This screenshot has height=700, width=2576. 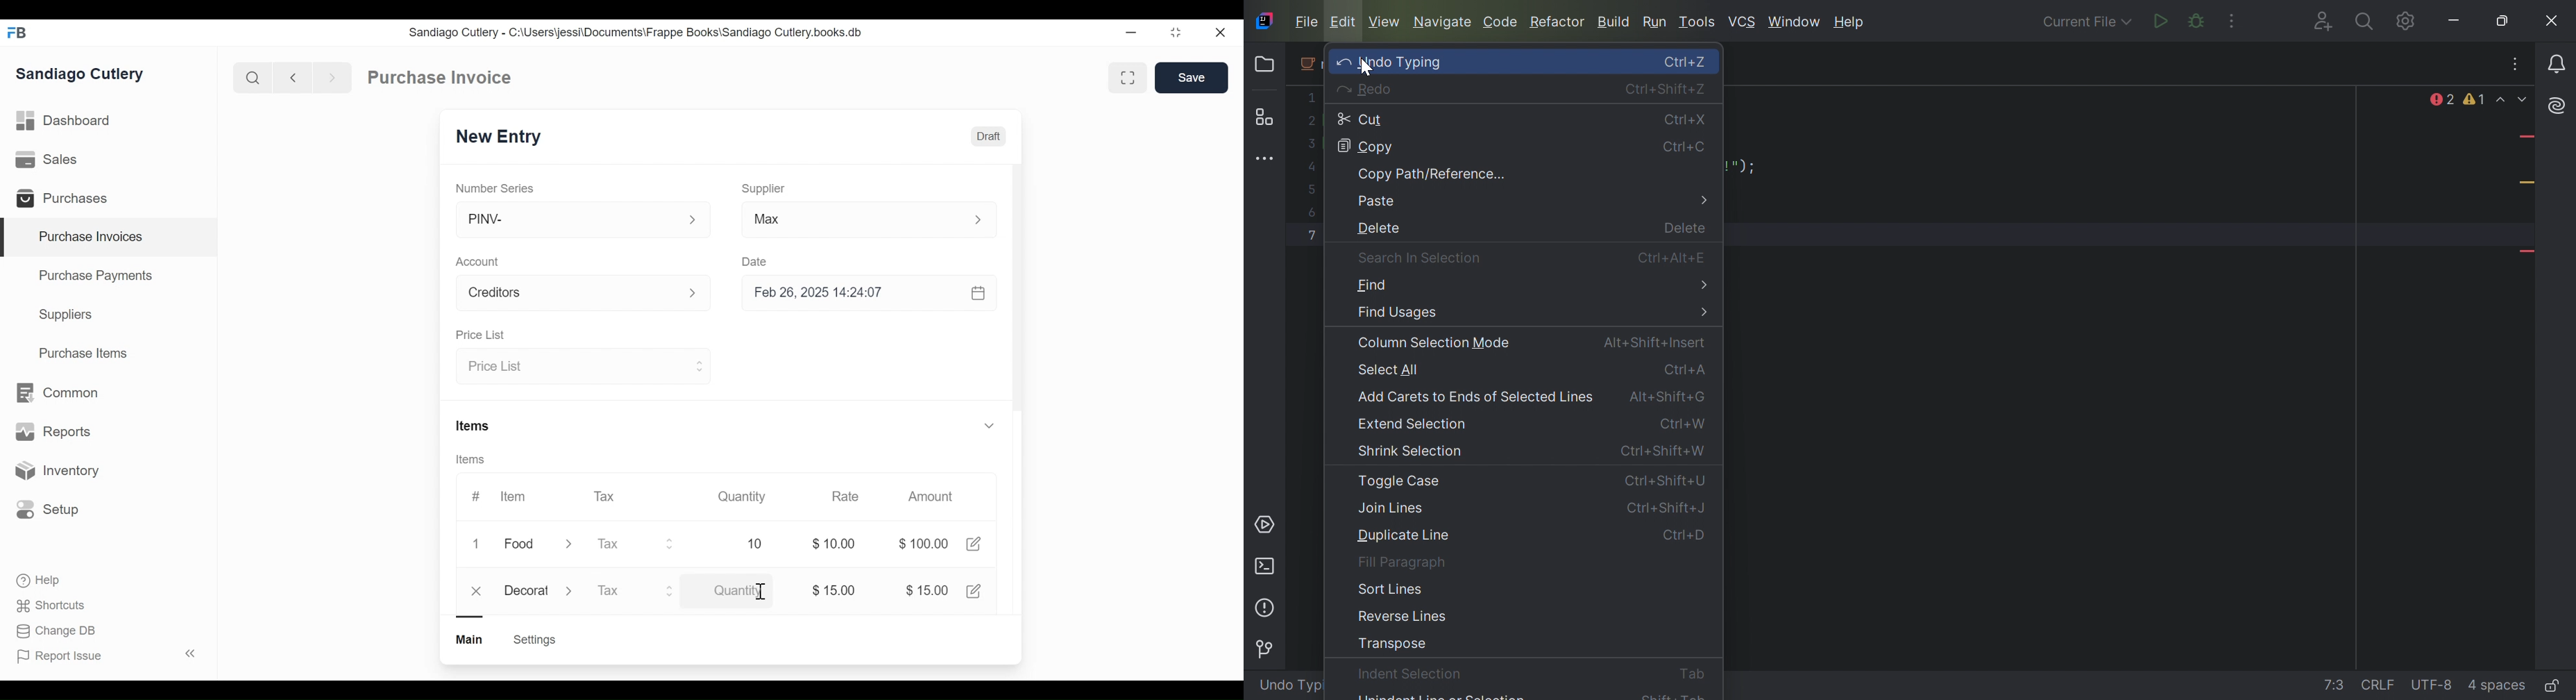 What do you see at coordinates (521, 545) in the screenshot?
I see `Food` at bounding box center [521, 545].